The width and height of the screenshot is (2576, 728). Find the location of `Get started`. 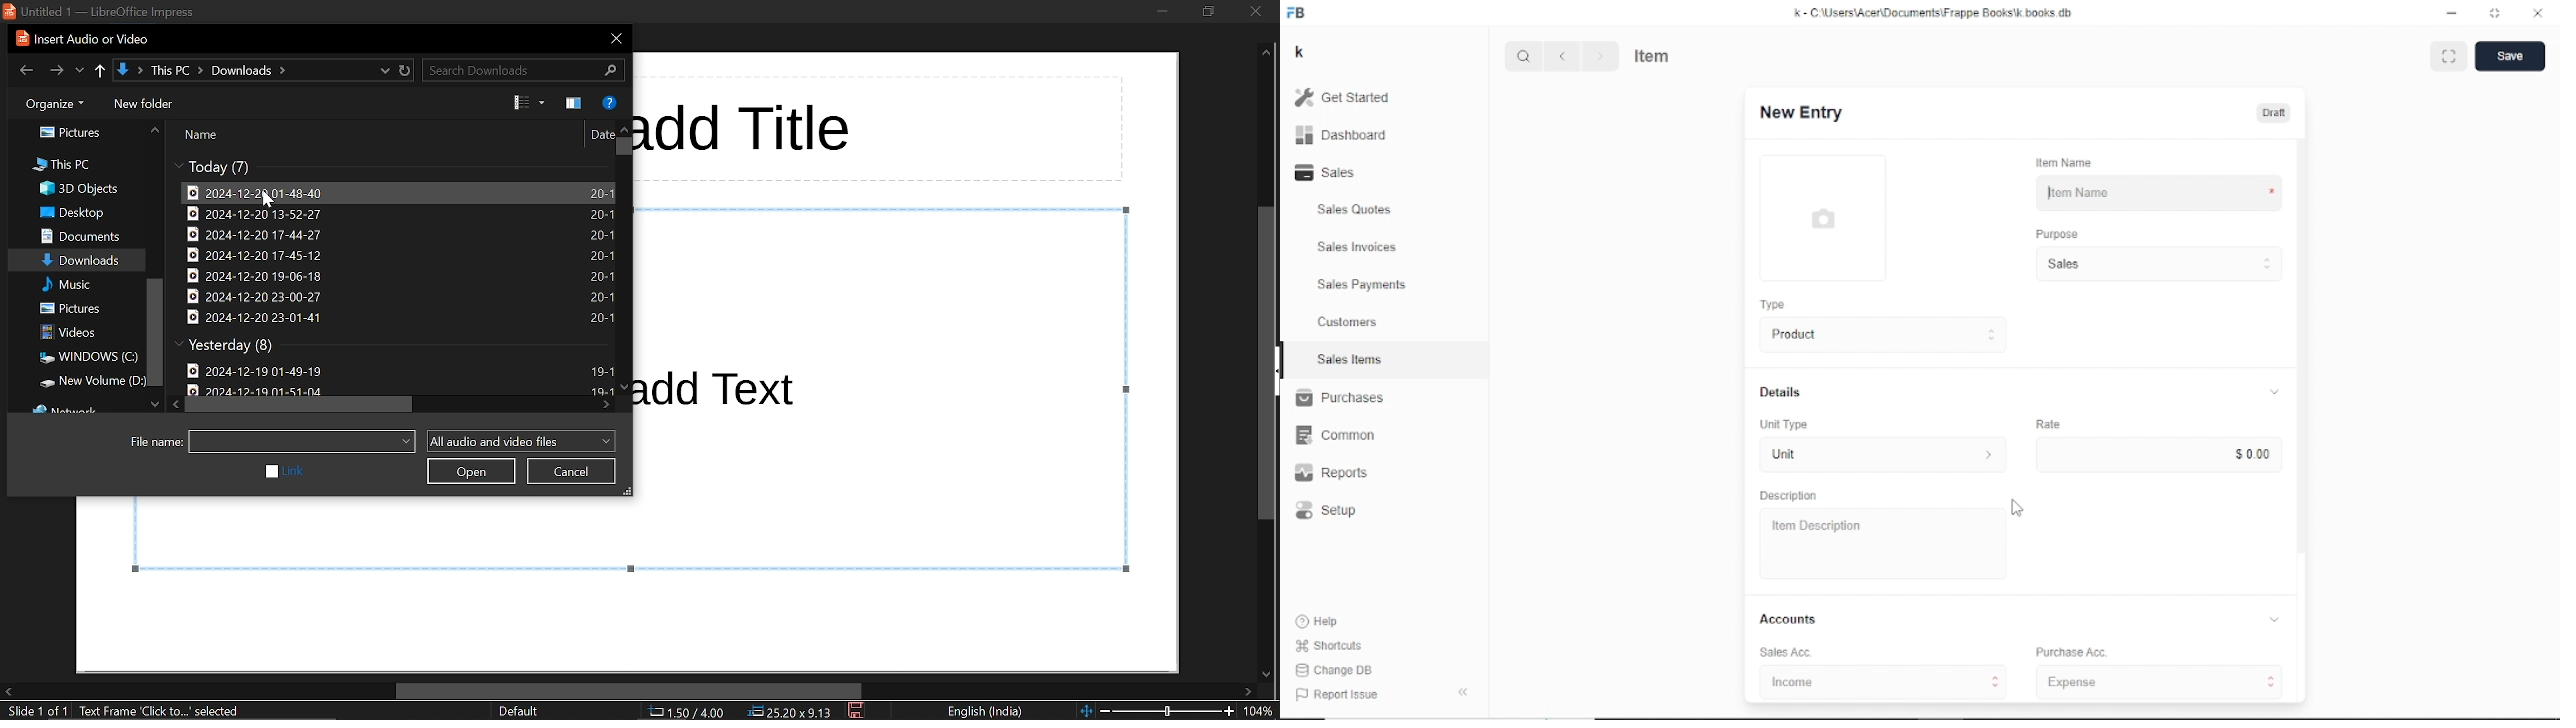

Get started is located at coordinates (1351, 97).